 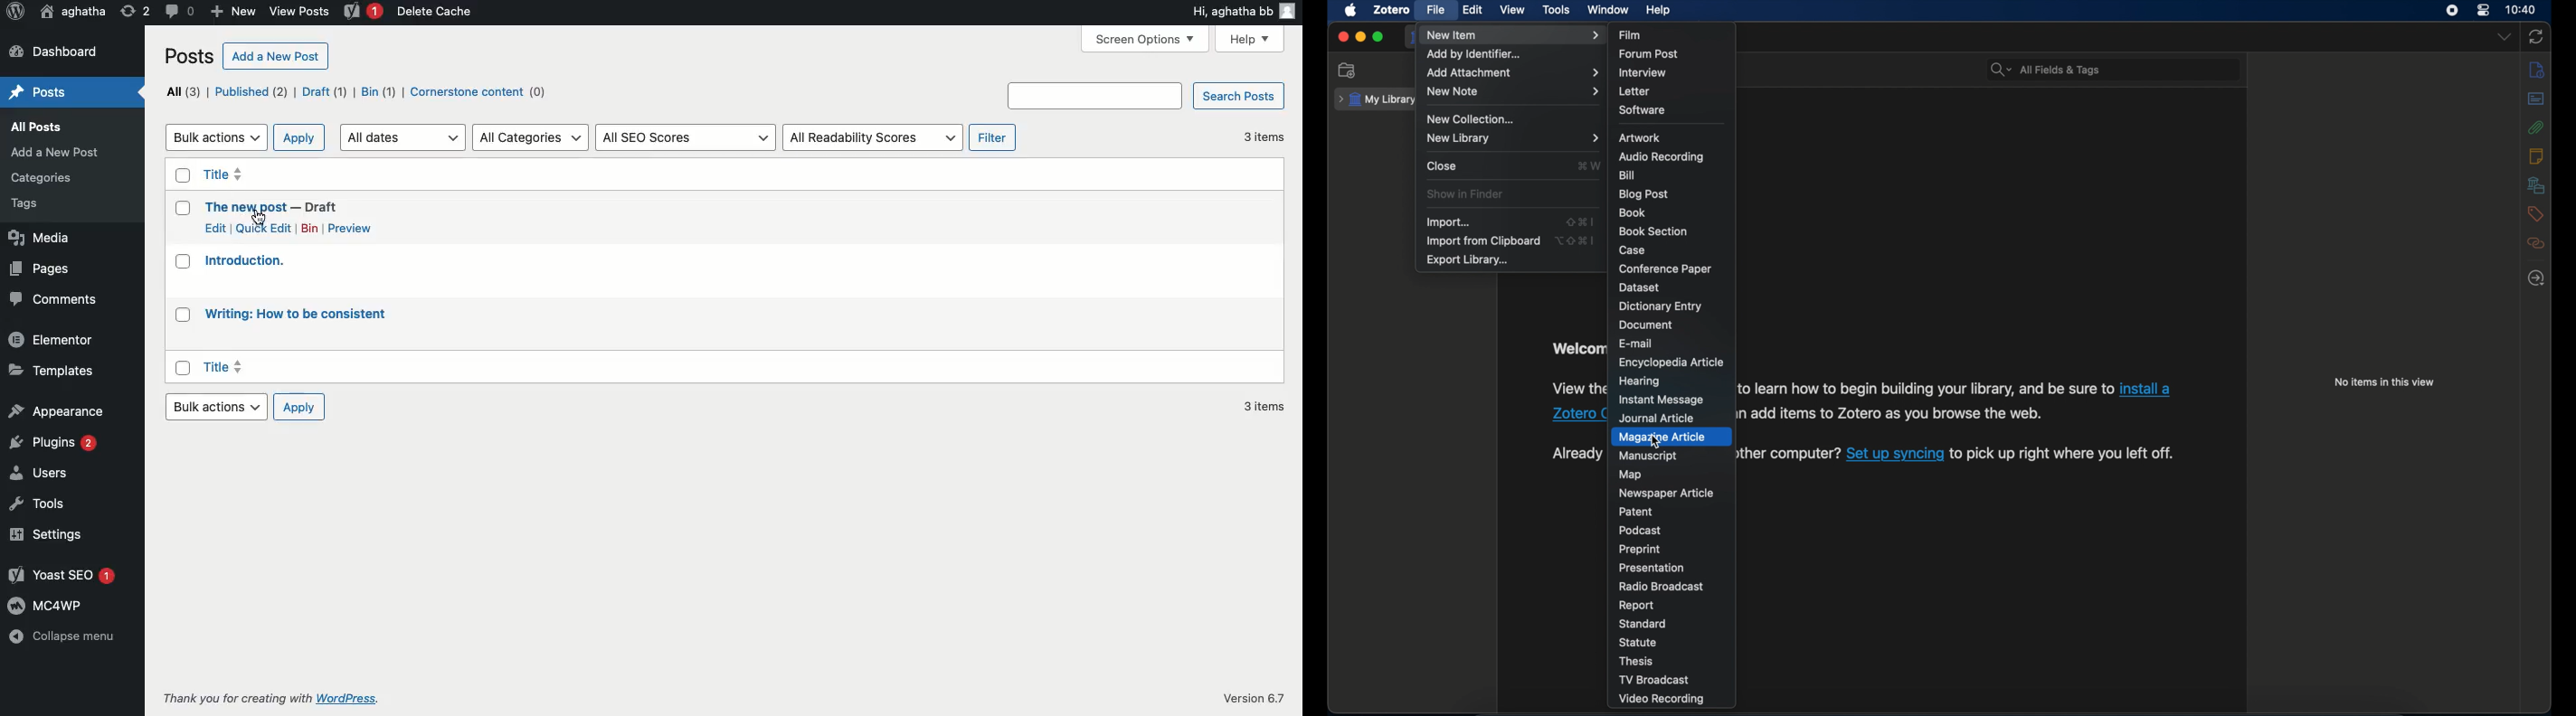 I want to click on add by identifier, so click(x=1474, y=54).